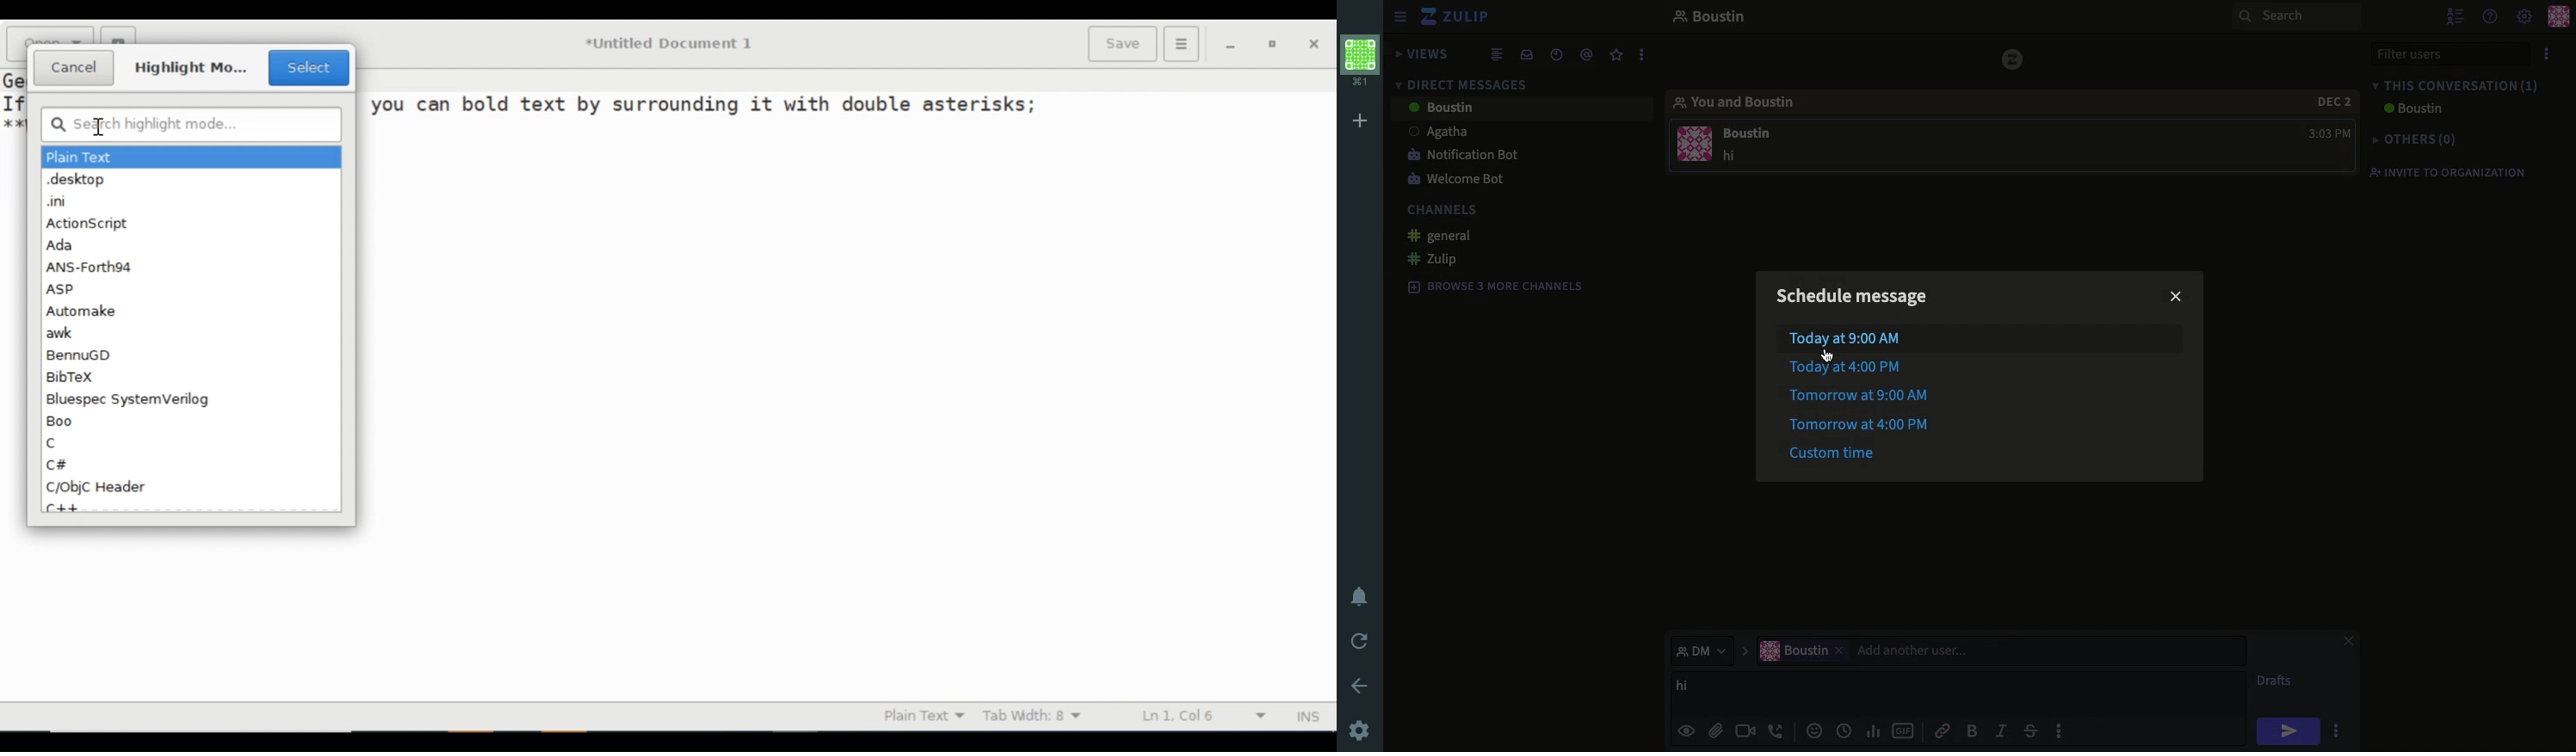 The image size is (2576, 756). I want to click on zulip, so click(1437, 258).